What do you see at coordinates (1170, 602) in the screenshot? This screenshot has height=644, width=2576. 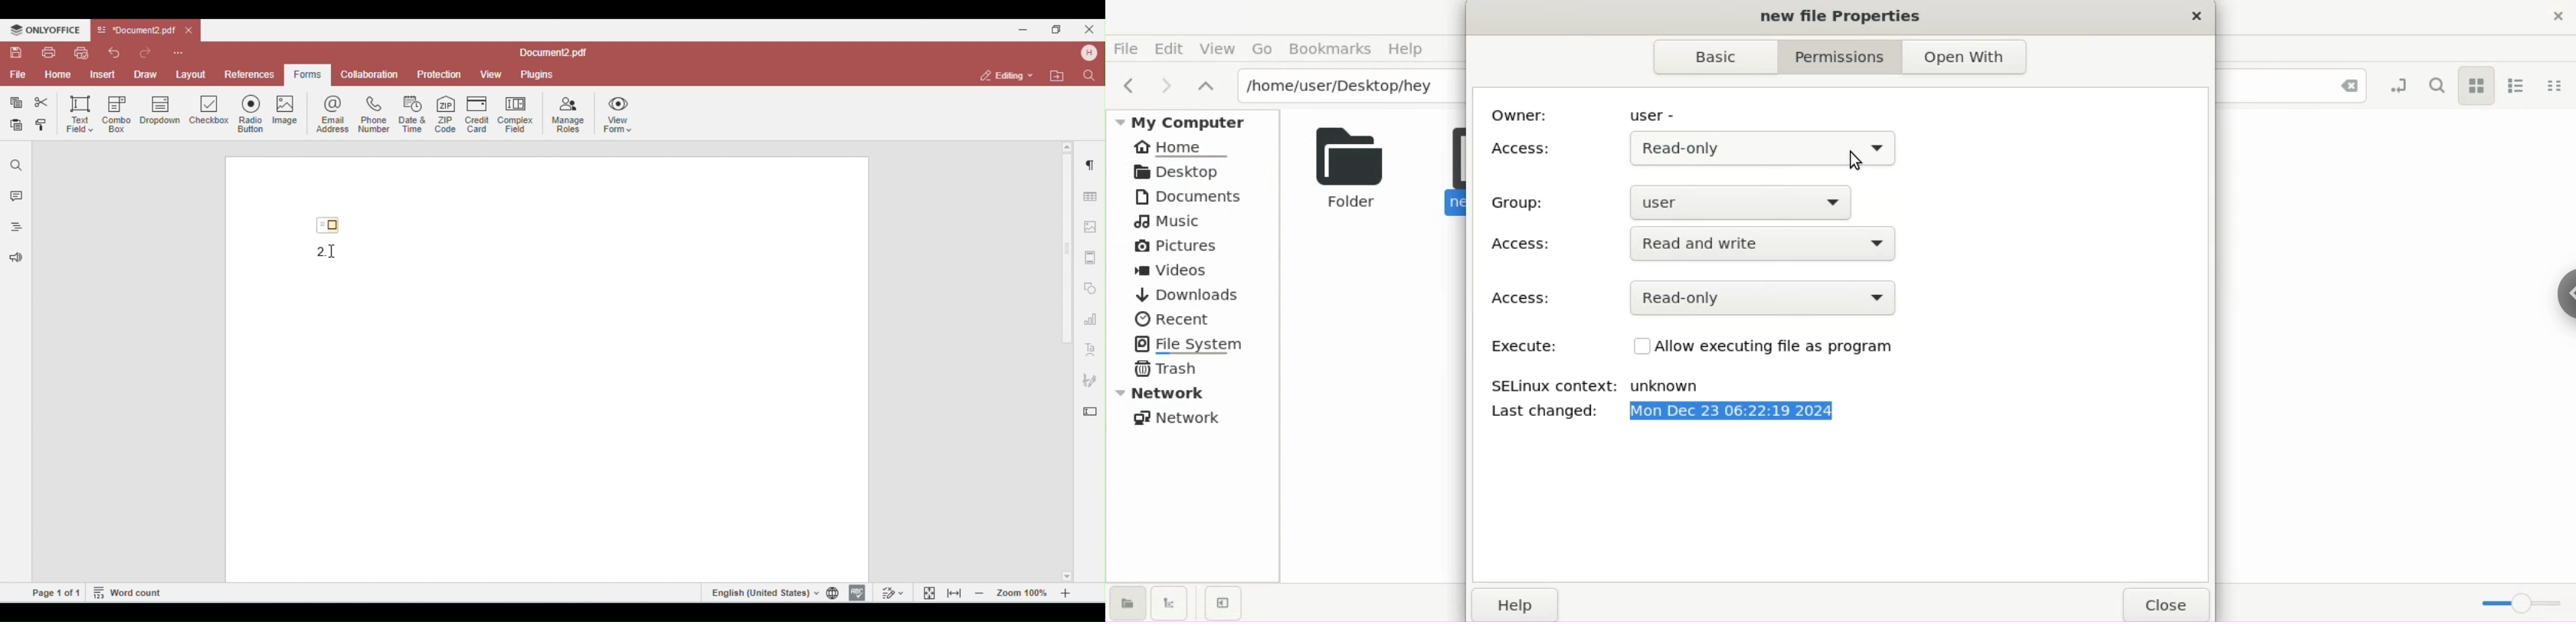 I see `show treeview` at bounding box center [1170, 602].